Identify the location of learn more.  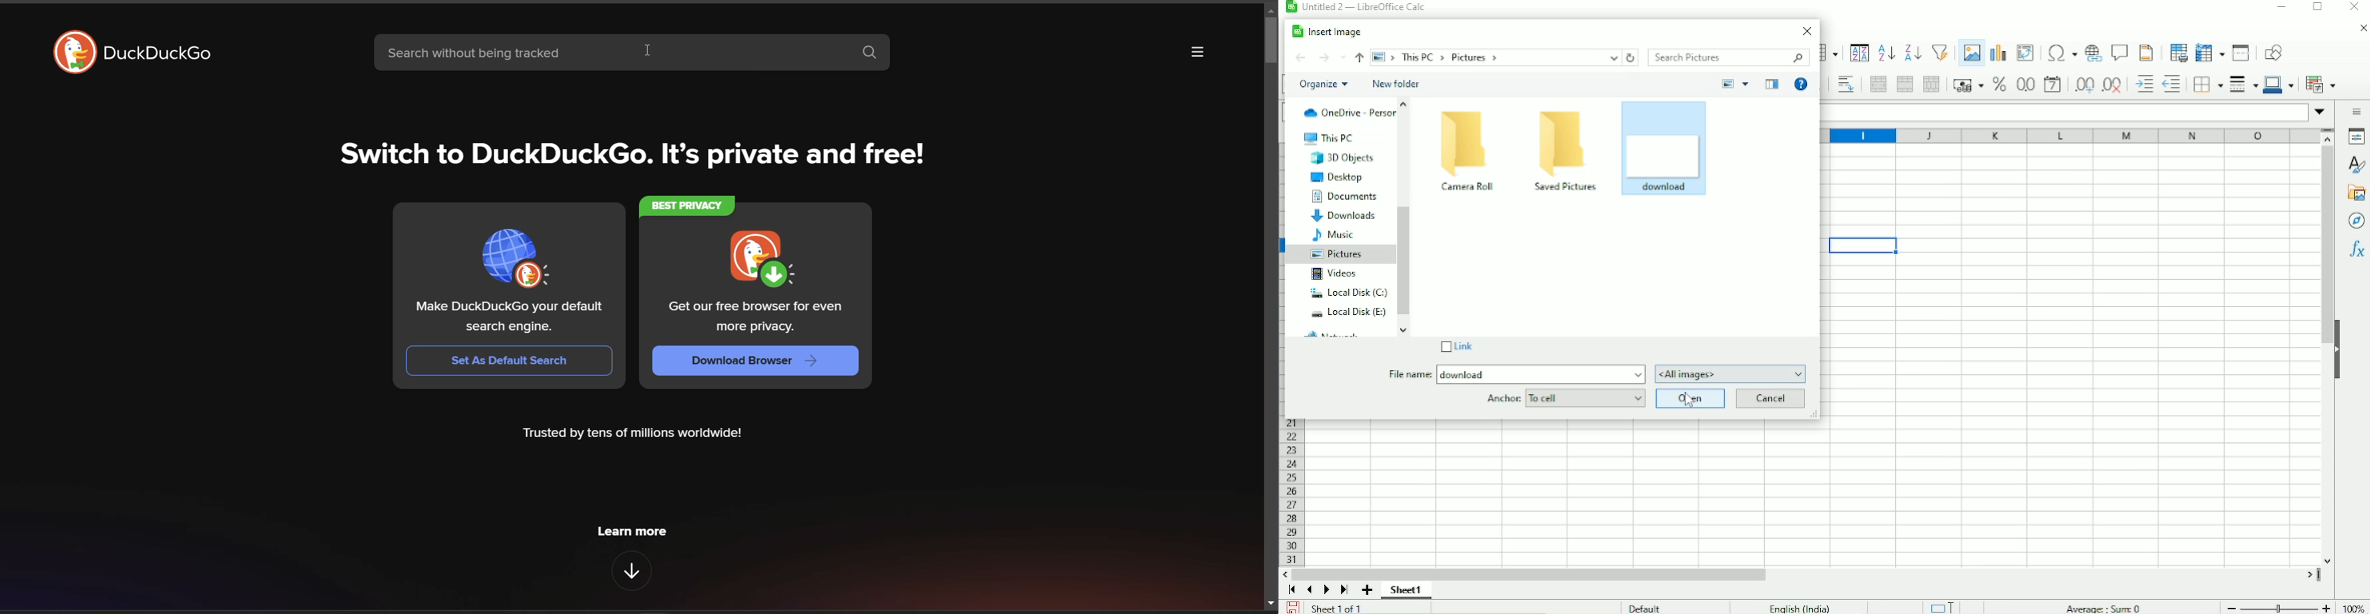
(633, 533).